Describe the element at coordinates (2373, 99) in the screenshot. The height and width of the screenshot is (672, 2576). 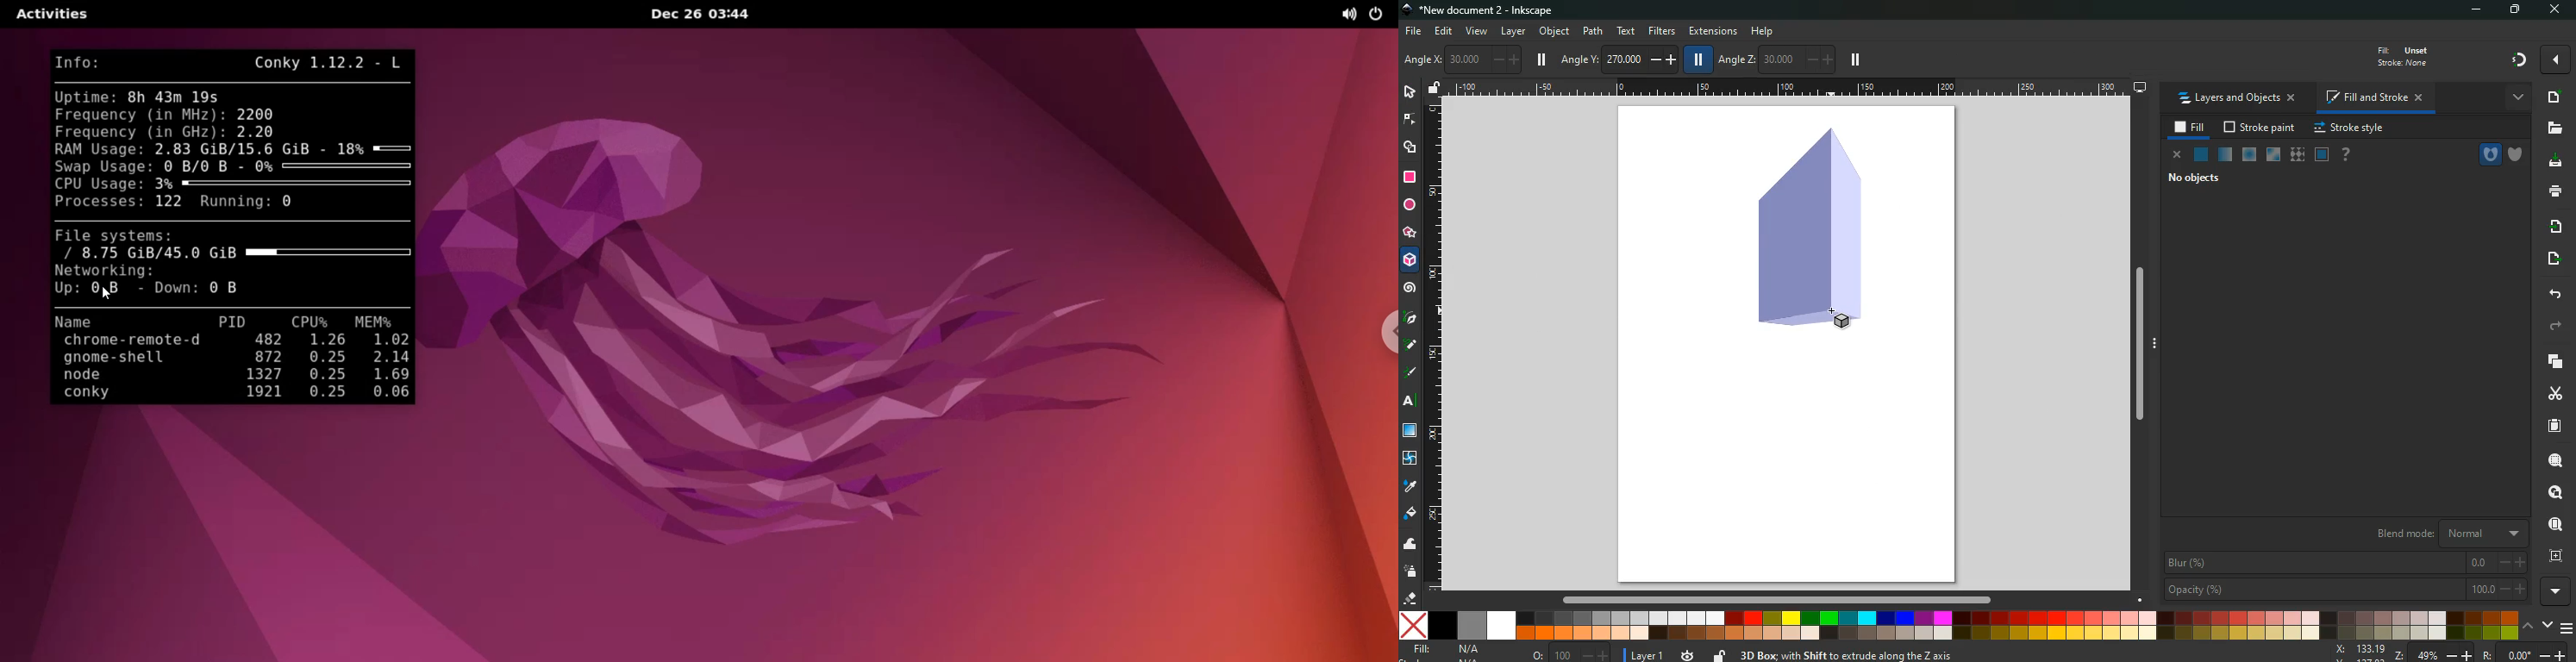
I see `fill and stroke` at that location.